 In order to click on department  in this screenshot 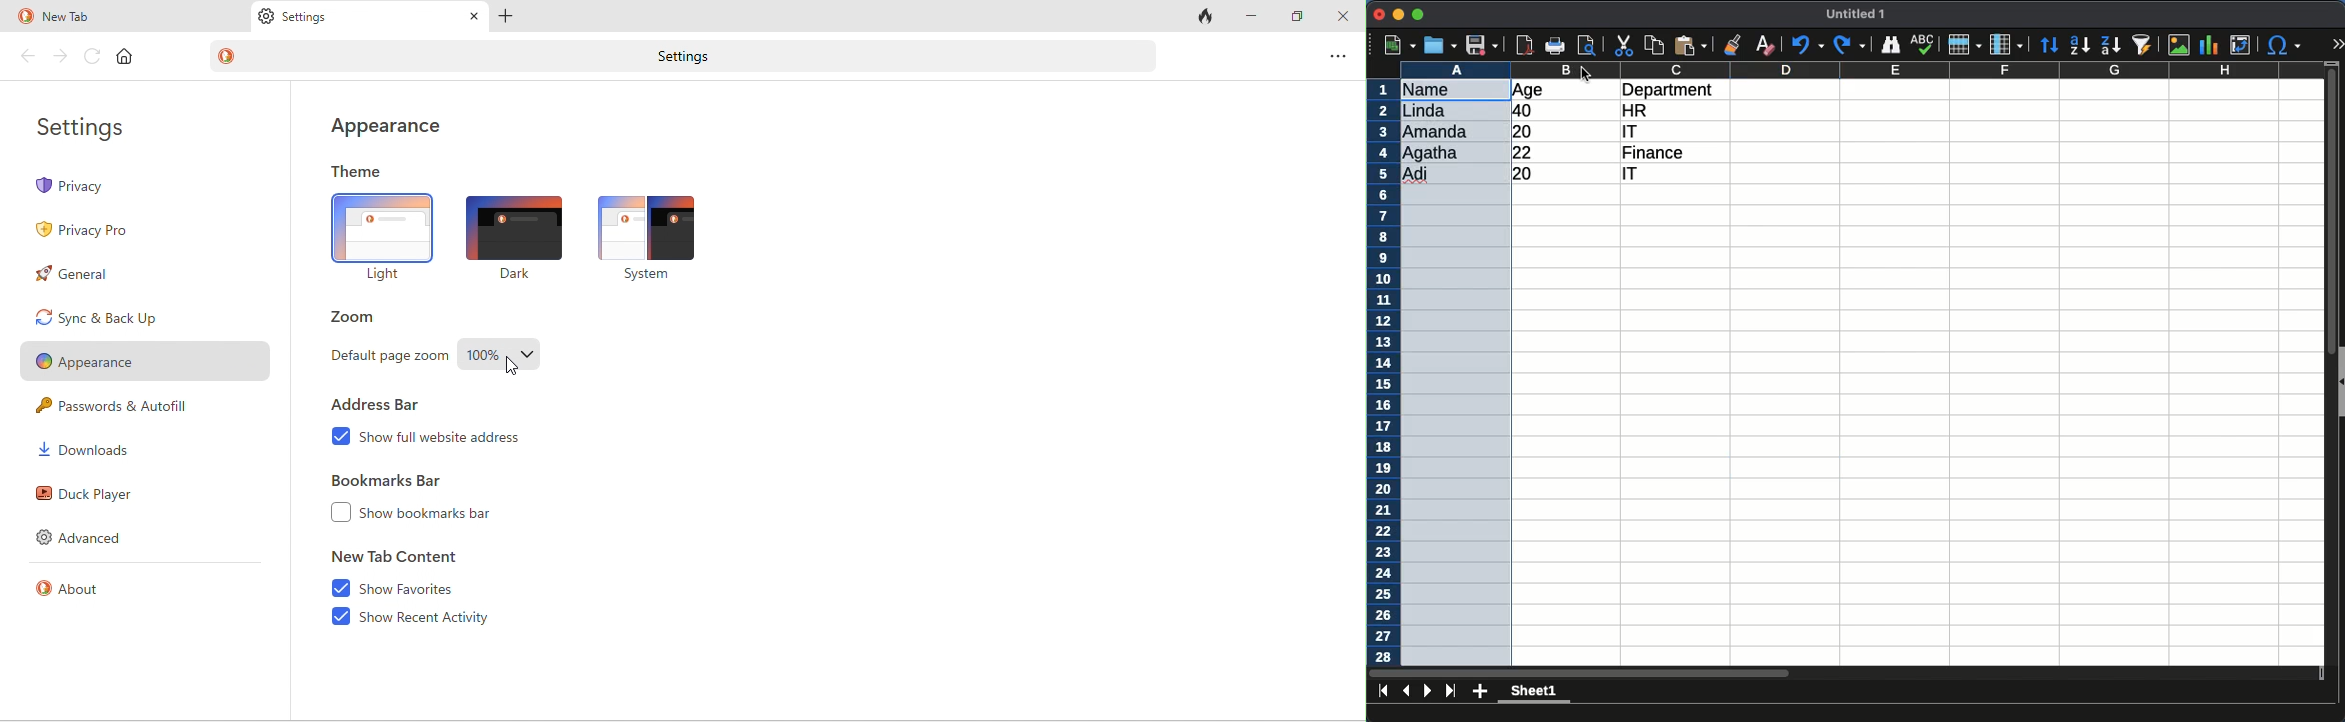, I will do `click(1669, 89)`.